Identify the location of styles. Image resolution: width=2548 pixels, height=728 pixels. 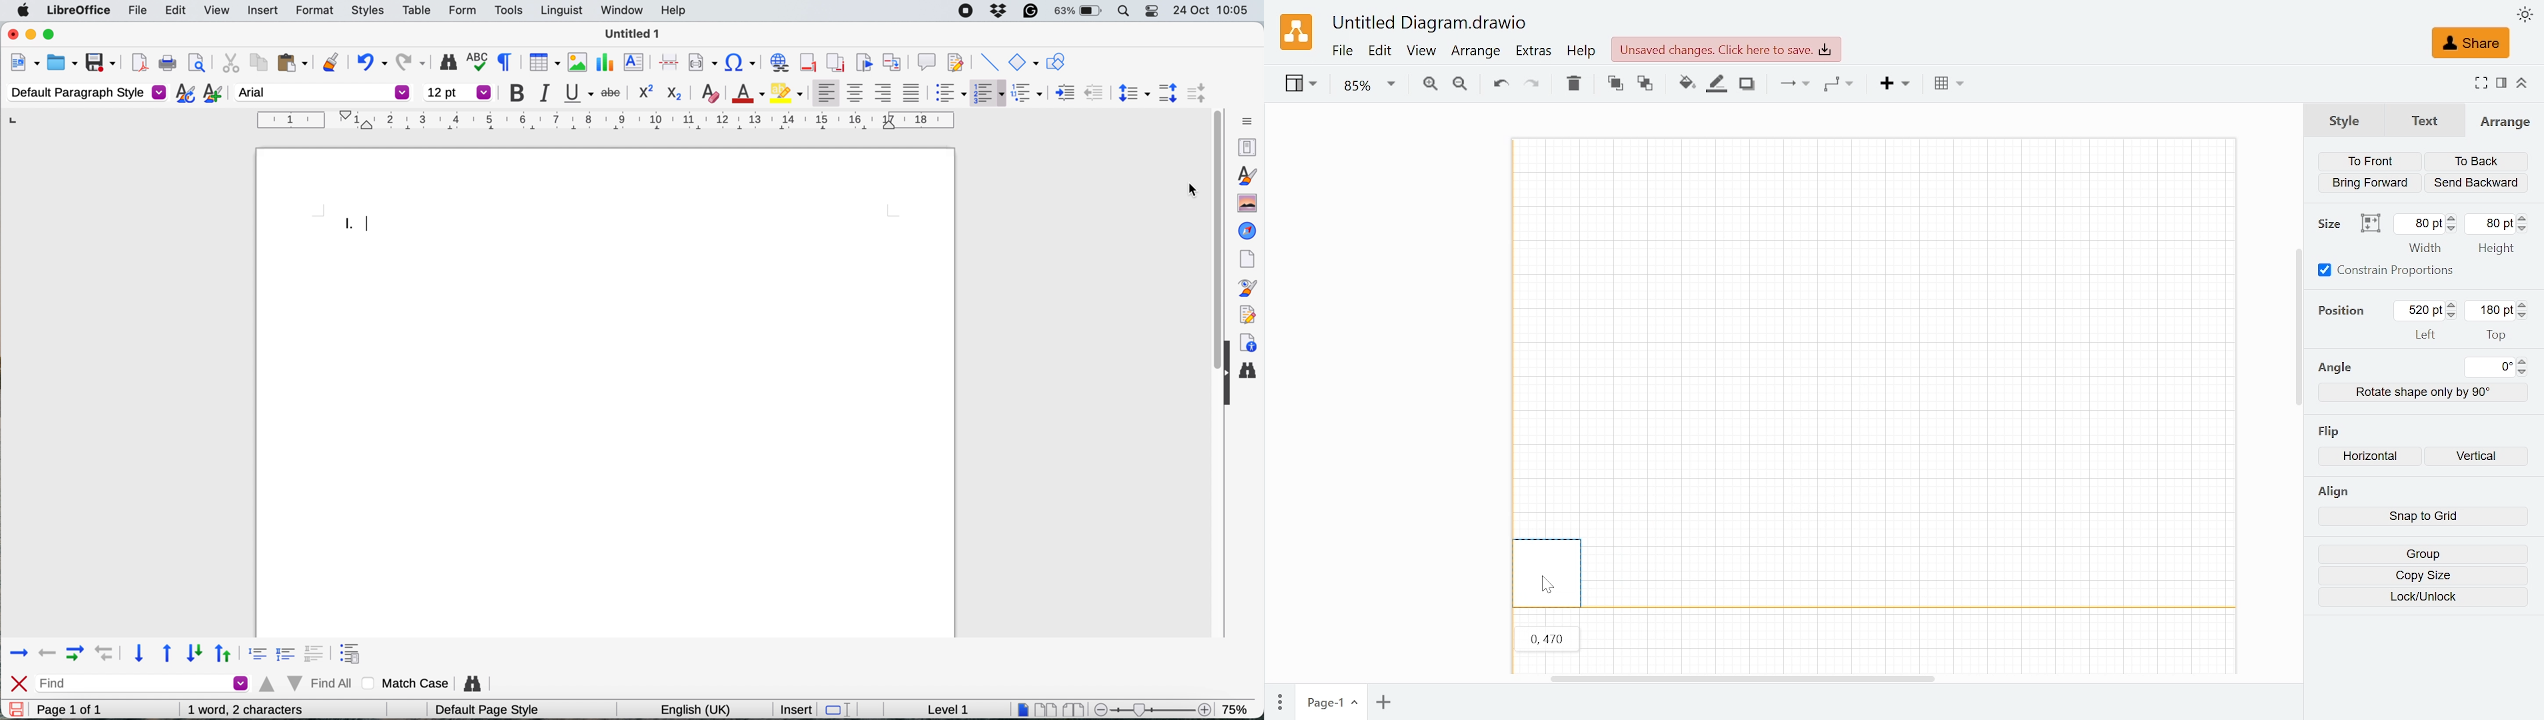
(1246, 174).